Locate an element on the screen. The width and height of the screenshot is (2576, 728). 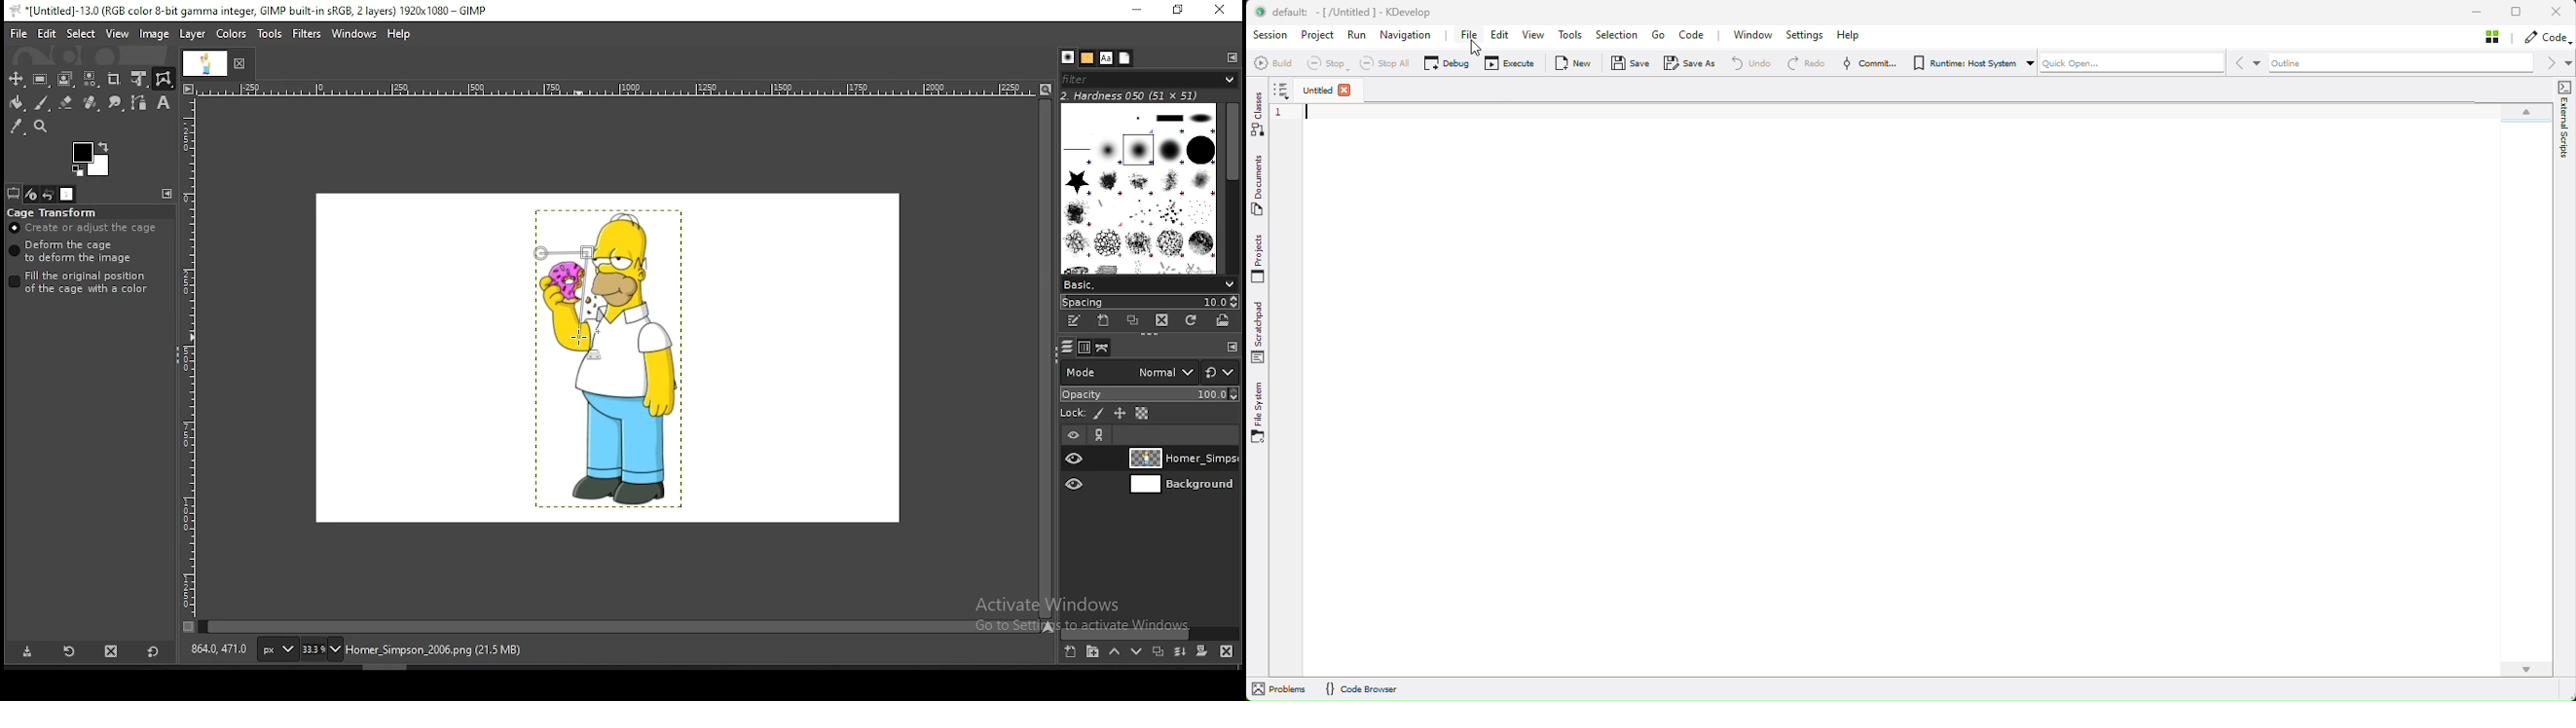
link is located at coordinates (1101, 436).